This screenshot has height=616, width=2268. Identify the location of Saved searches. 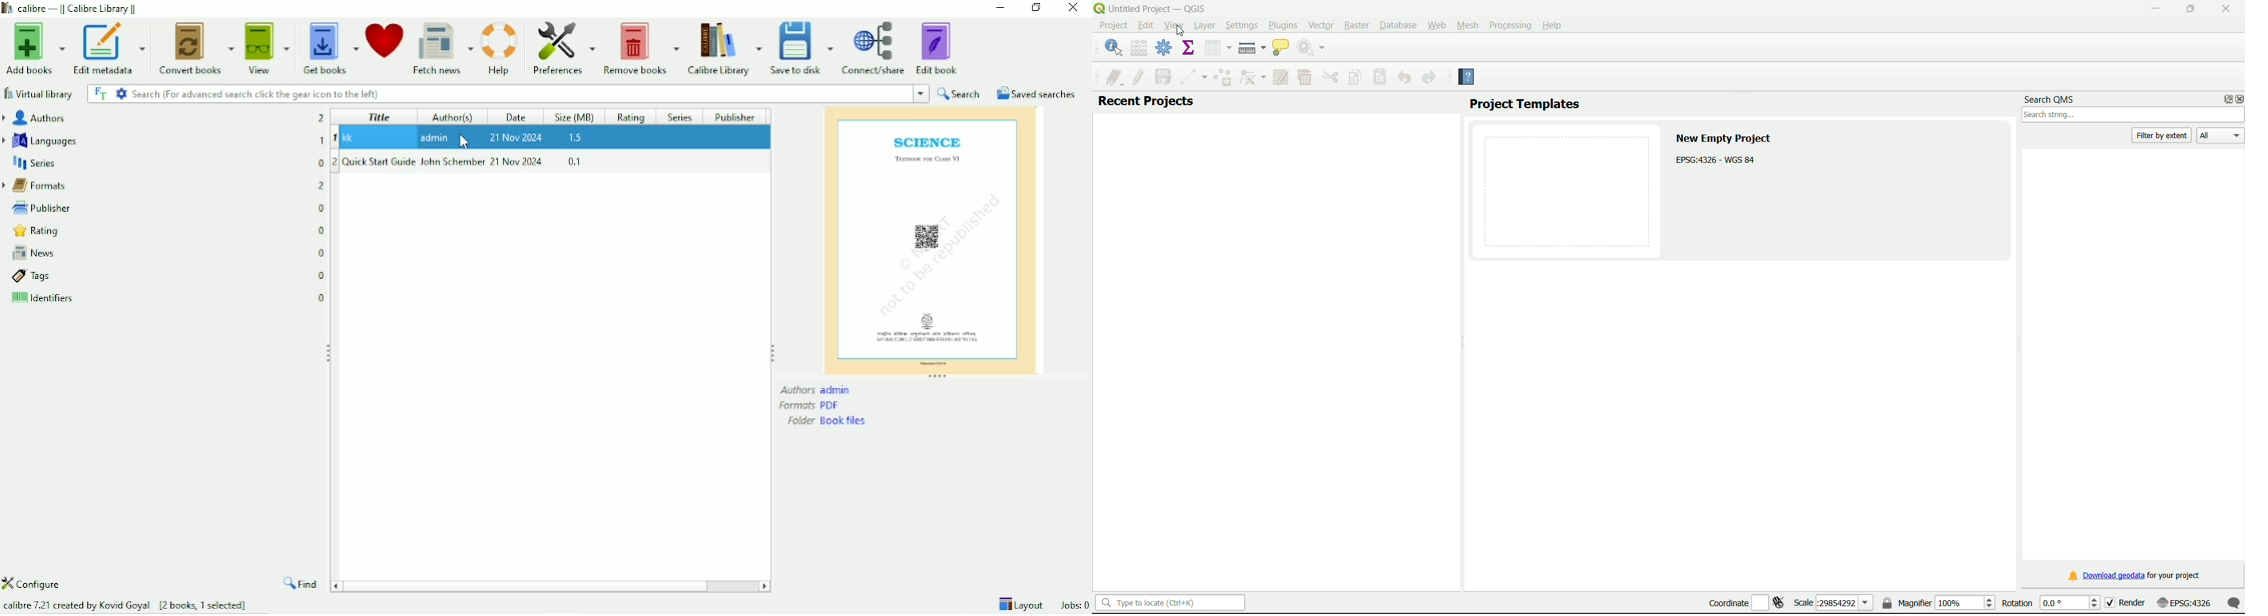
(1036, 93).